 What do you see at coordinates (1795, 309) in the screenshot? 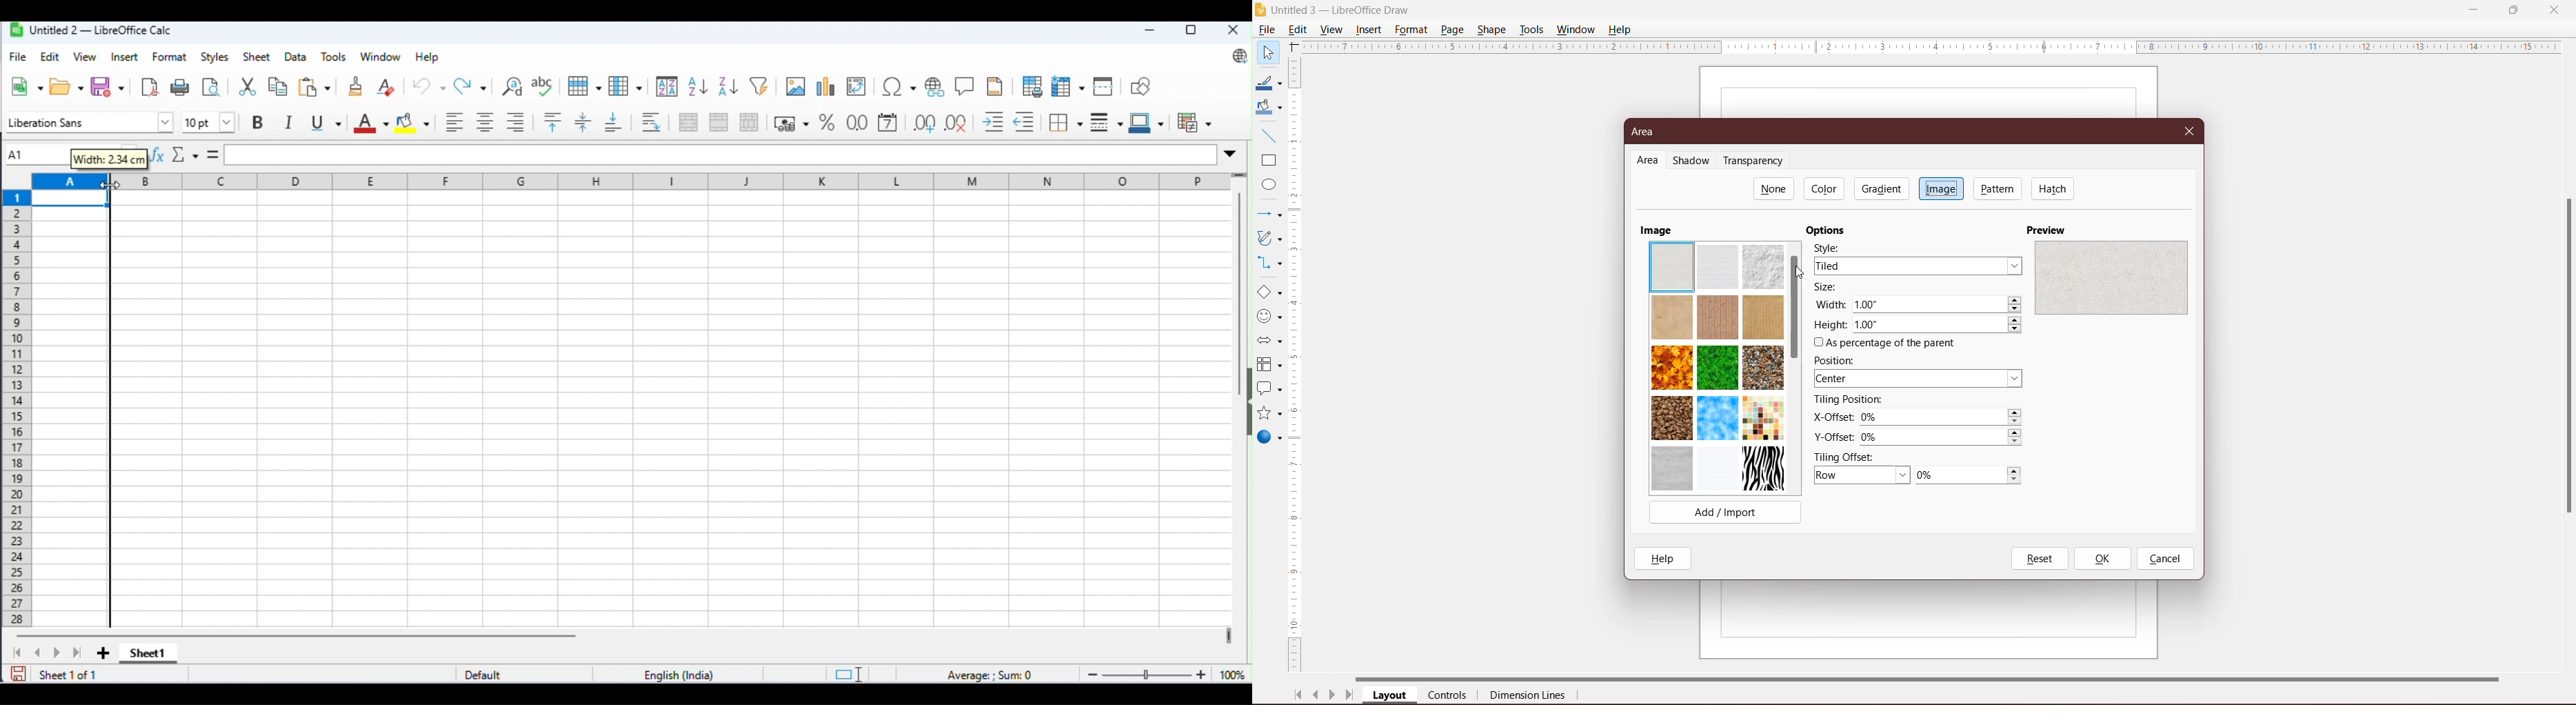
I see `Vertical Scroll Bar` at bounding box center [1795, 309].